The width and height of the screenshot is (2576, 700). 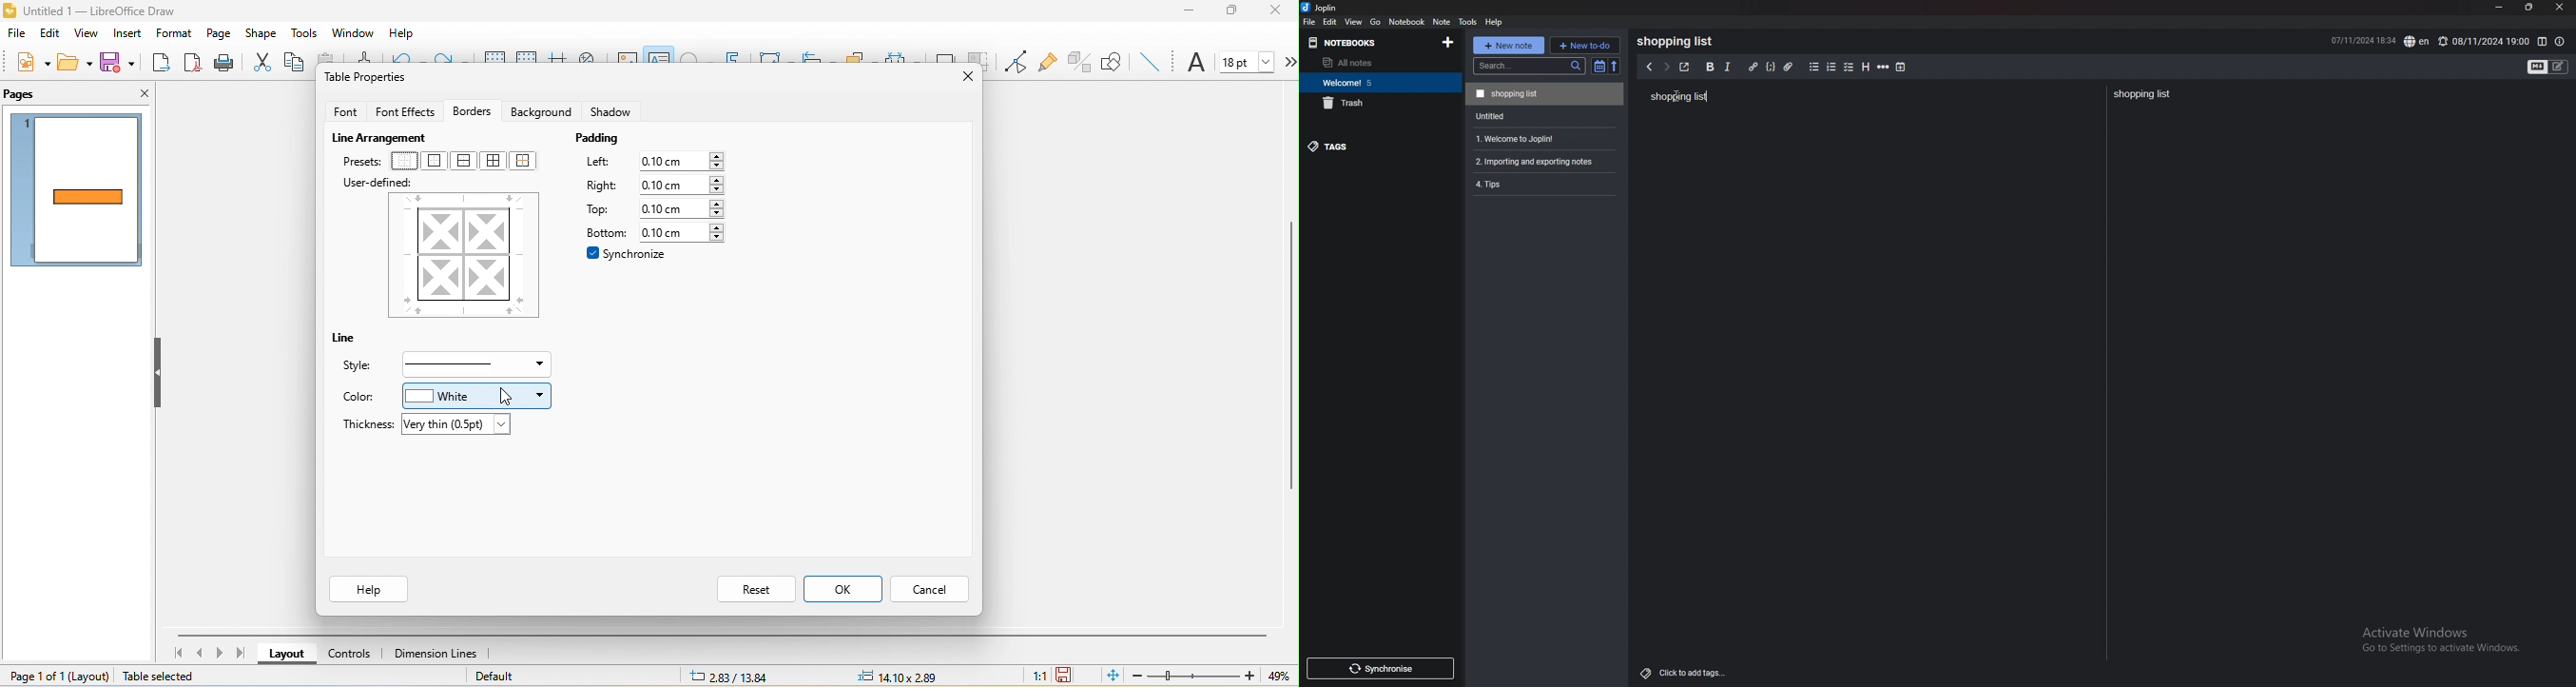 What do you see at coordinates (680, 186) in the screenshot?
I see `0.10 cm` at bounding box center [680, 186].